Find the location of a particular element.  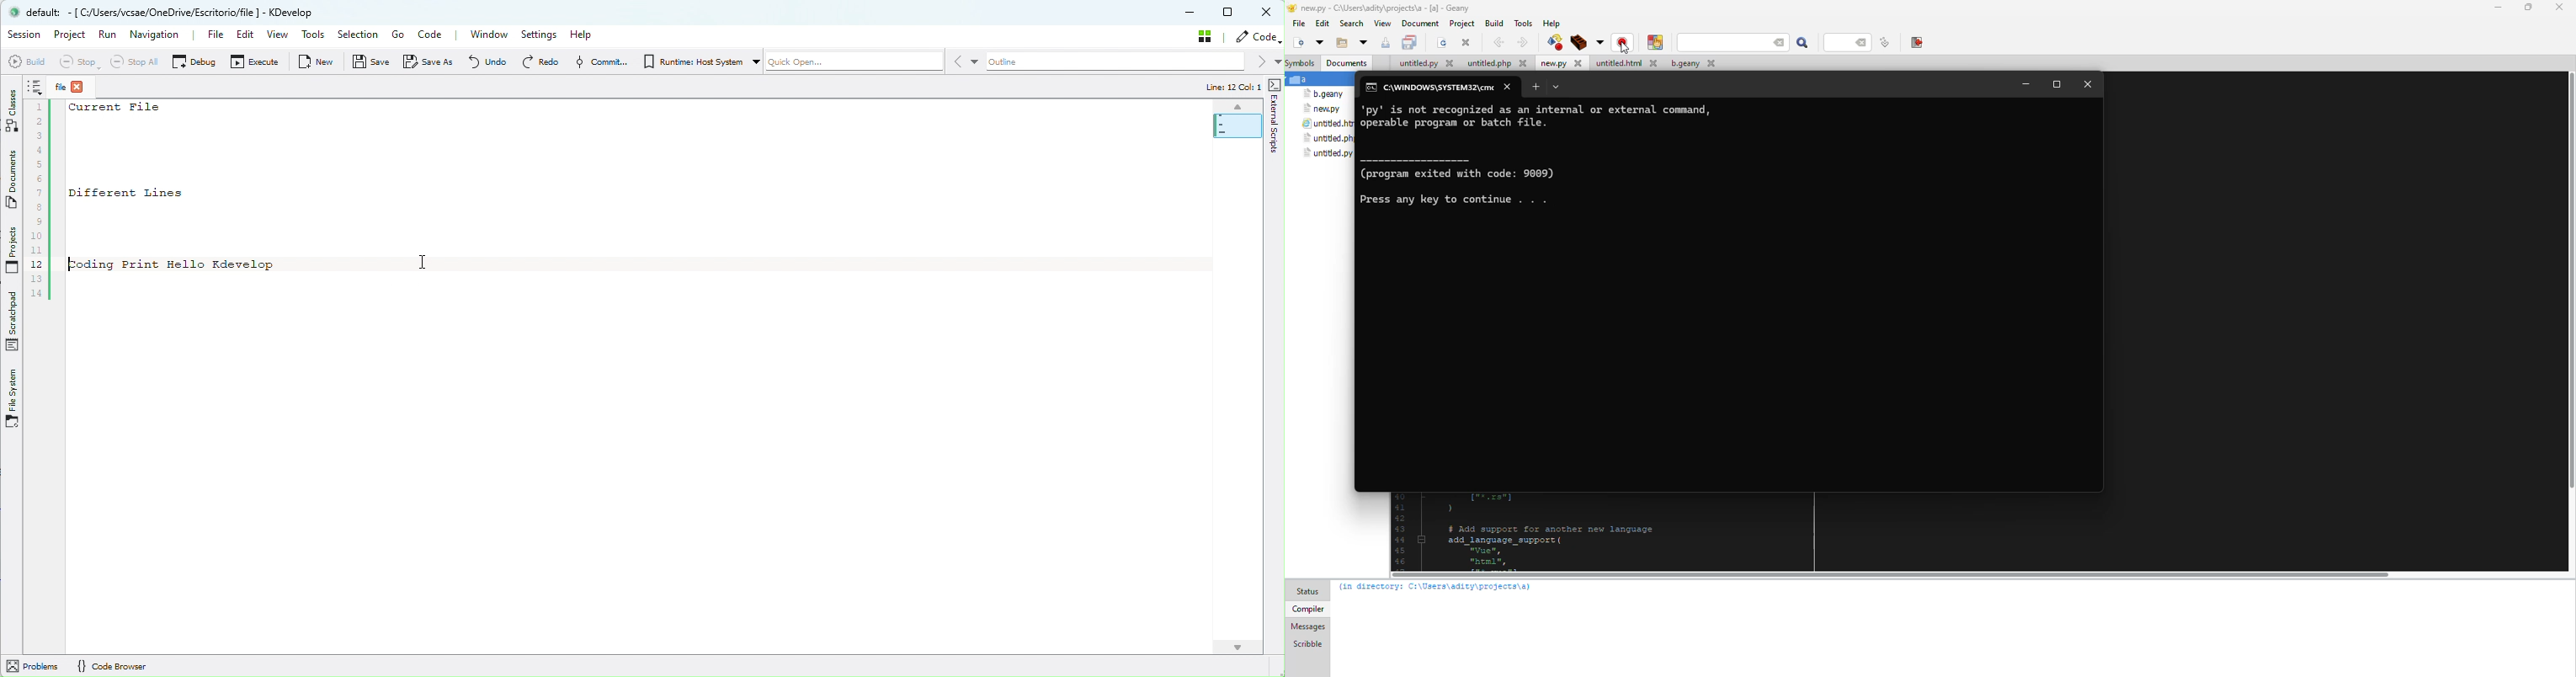

tab is located at coordinates (1556, 87).